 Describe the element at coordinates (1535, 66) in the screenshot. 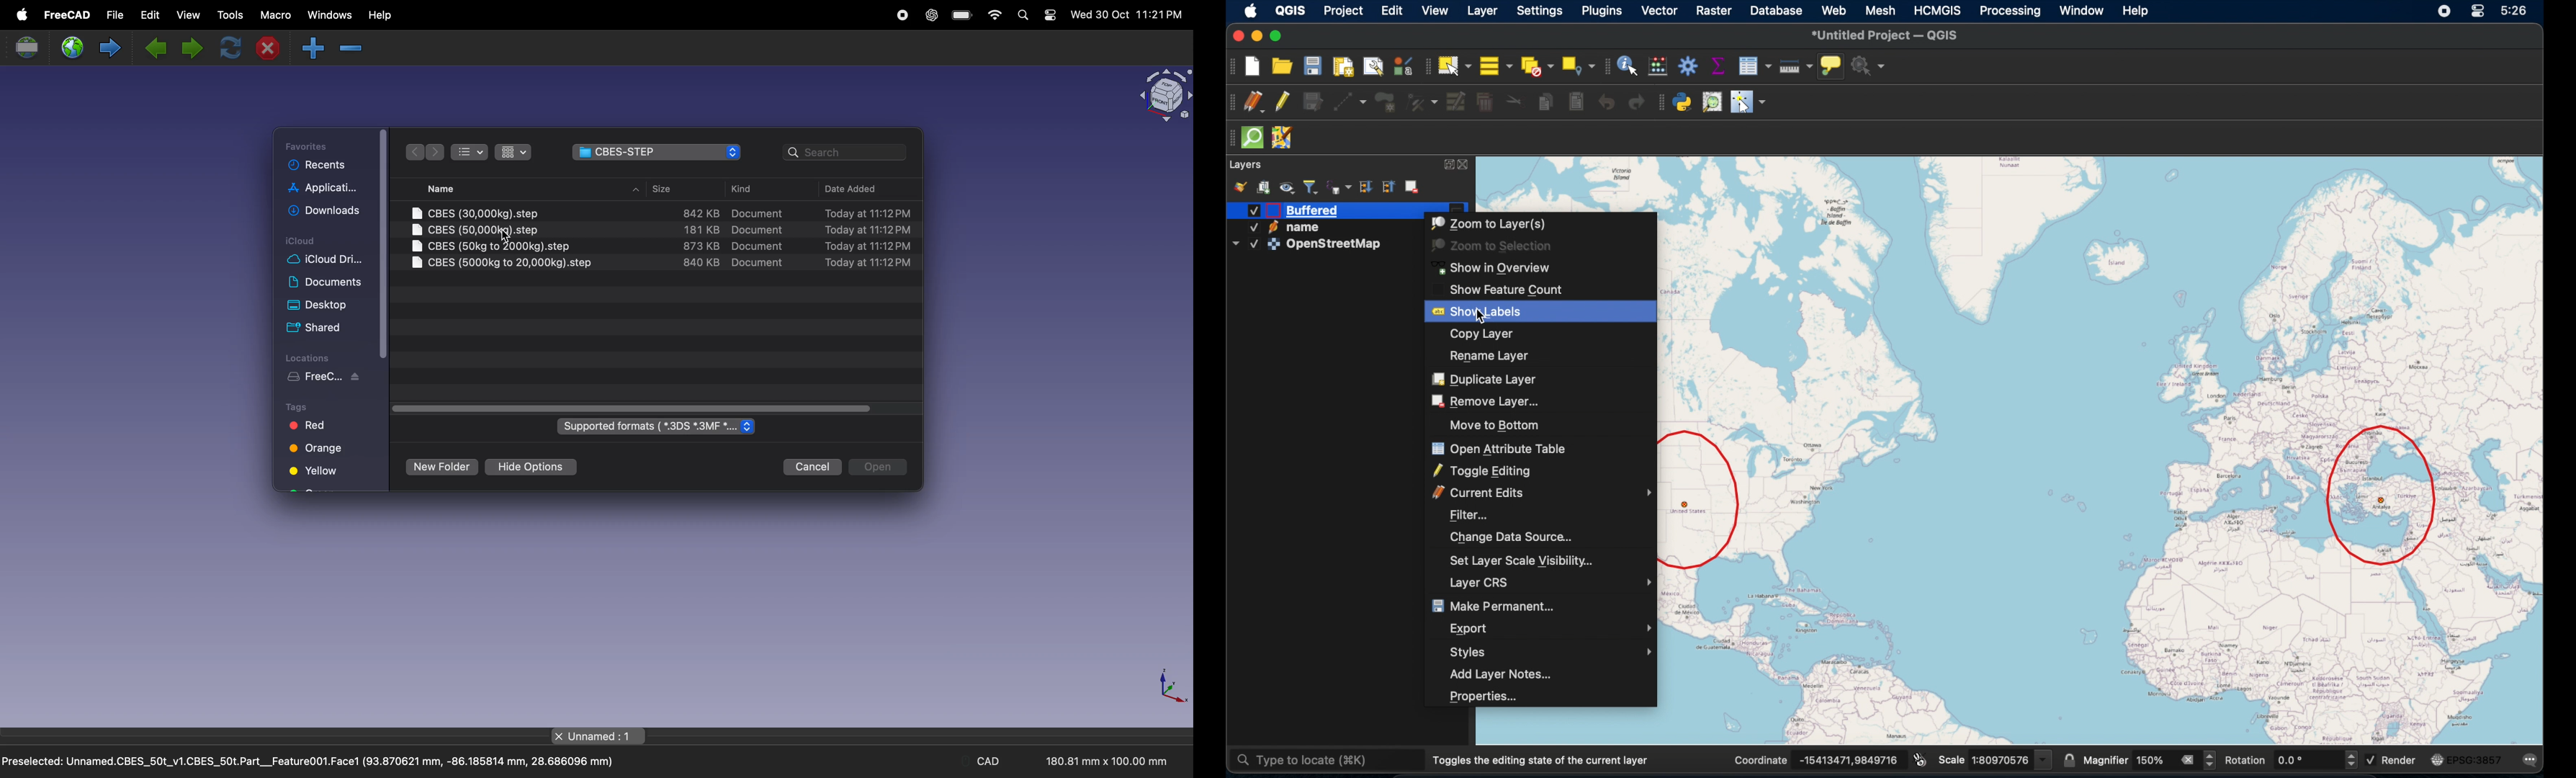

I see `deselect features` at that location.